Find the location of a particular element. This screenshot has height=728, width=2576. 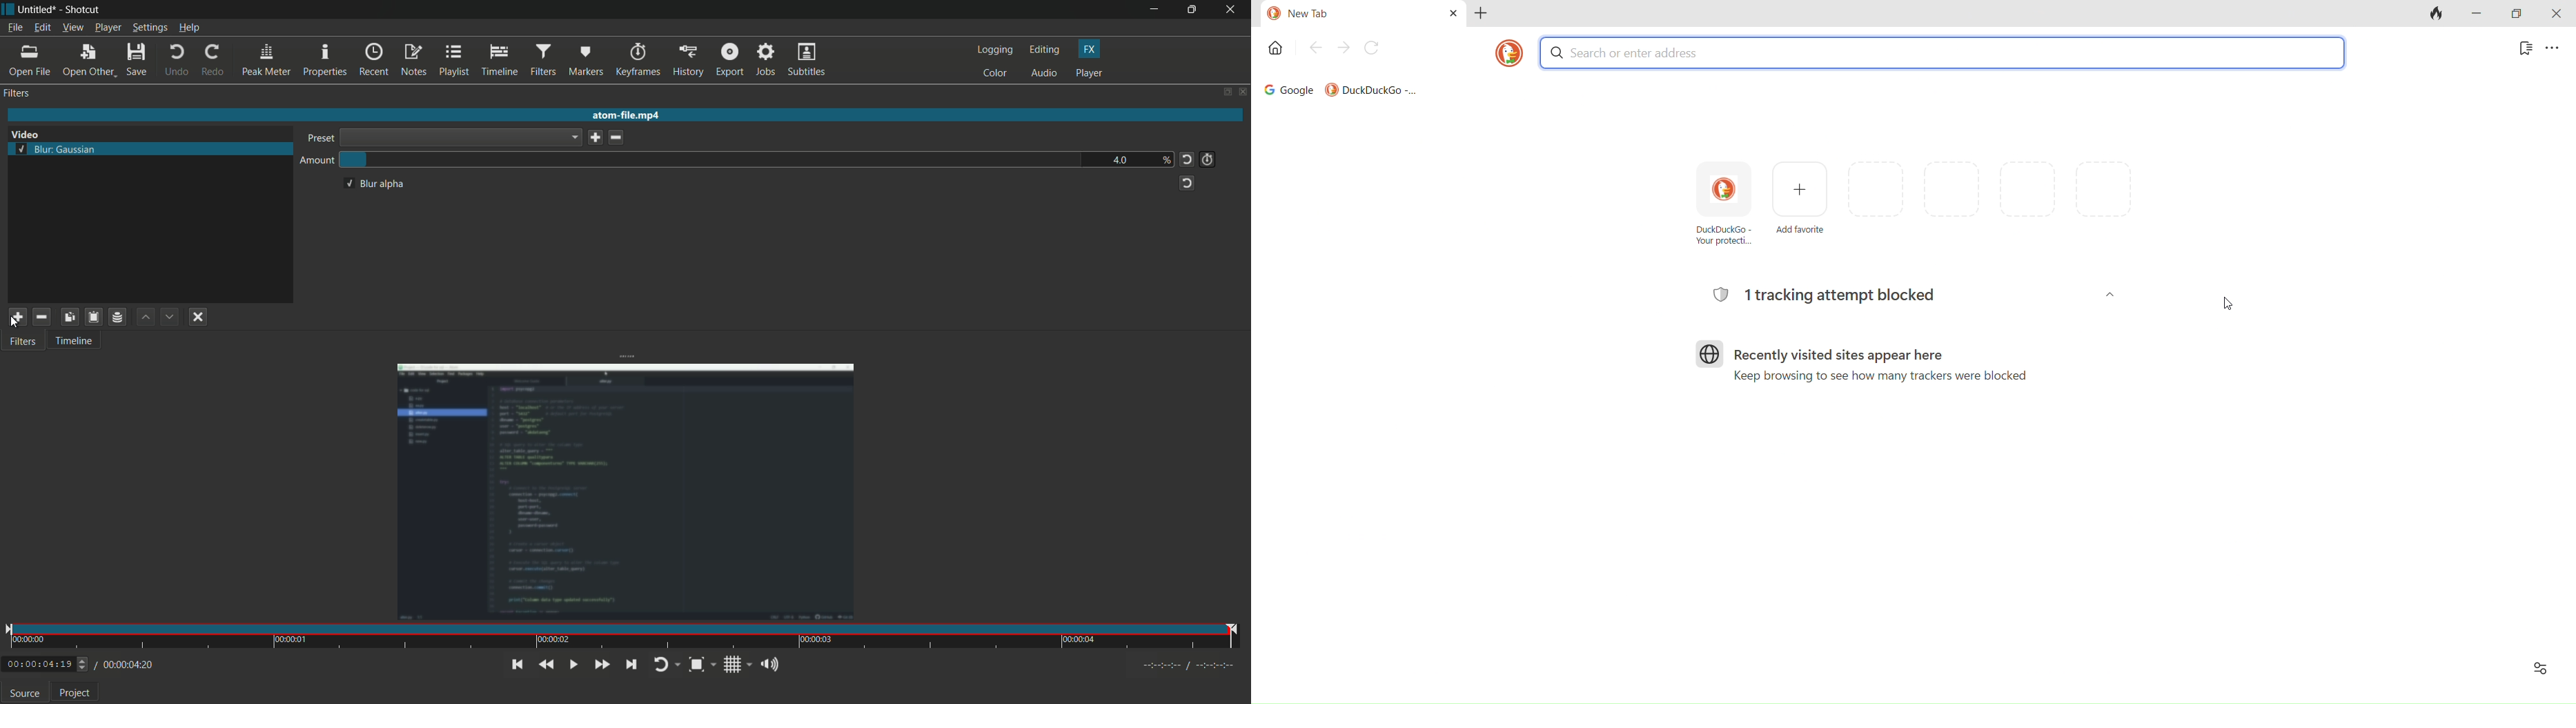

history is located at coordinates (688, 61).